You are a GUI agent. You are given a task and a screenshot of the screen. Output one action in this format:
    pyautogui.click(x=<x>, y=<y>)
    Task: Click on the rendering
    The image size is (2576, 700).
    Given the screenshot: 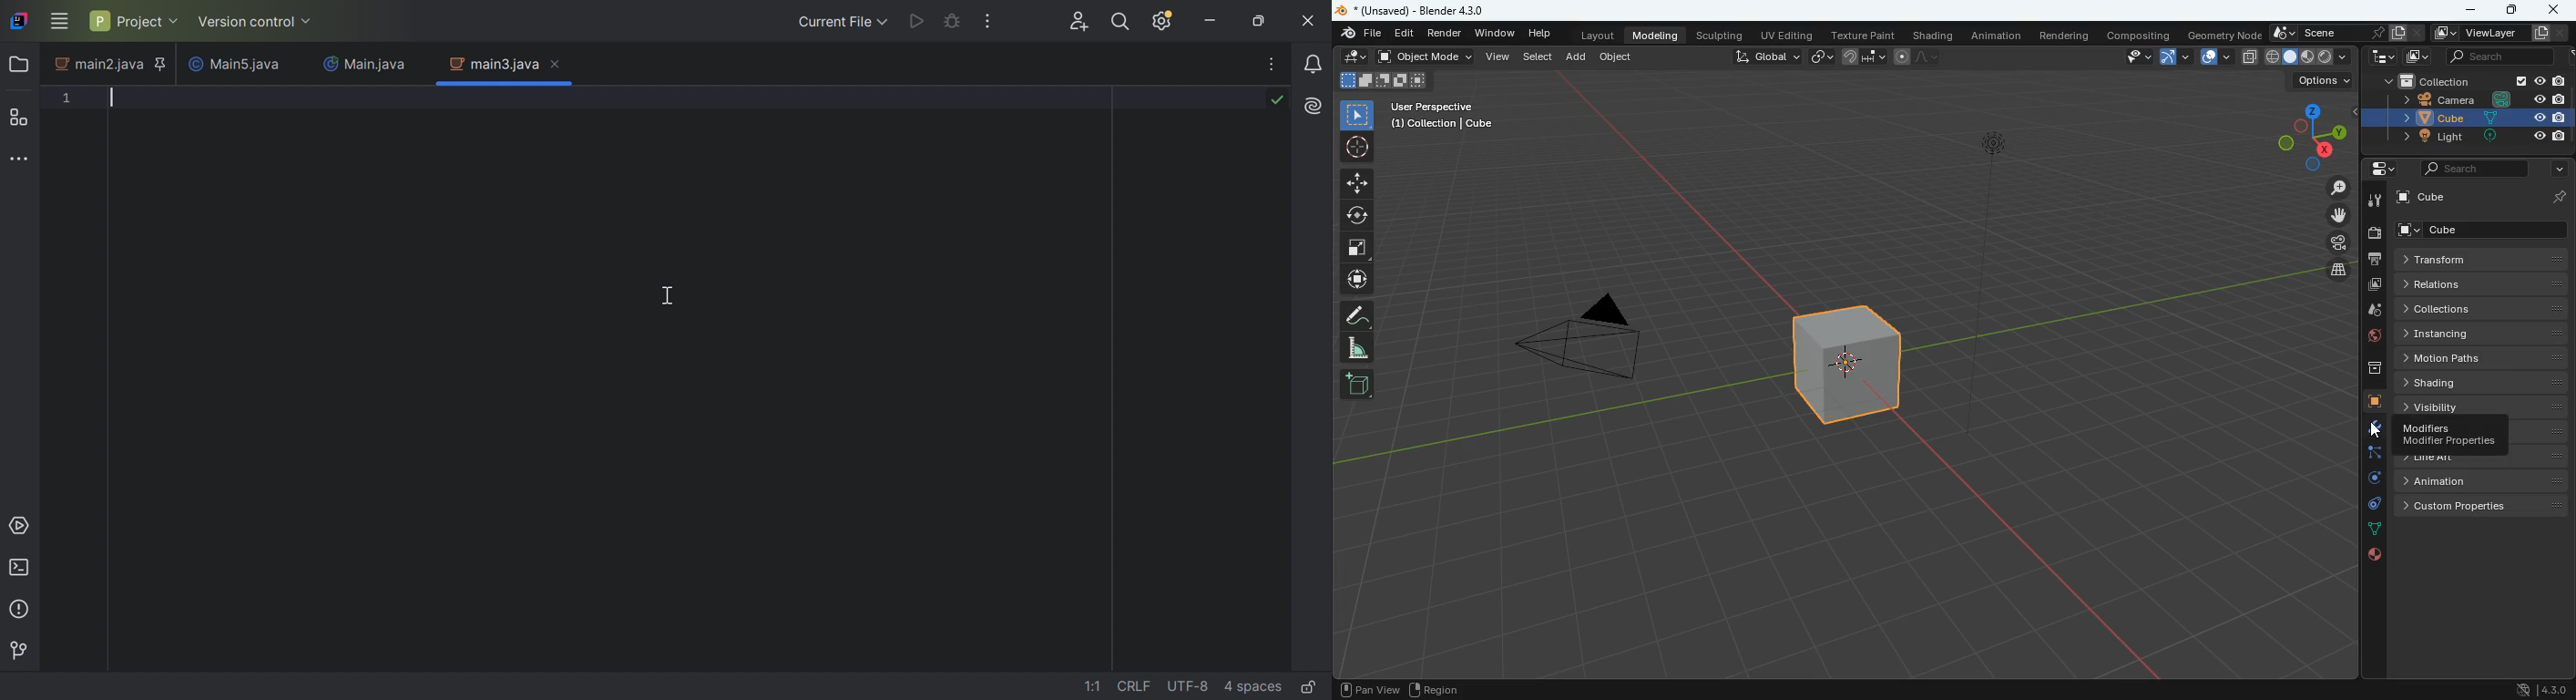 What is the action you would take?
    pyautogui.click(x=2064, y=37)
    